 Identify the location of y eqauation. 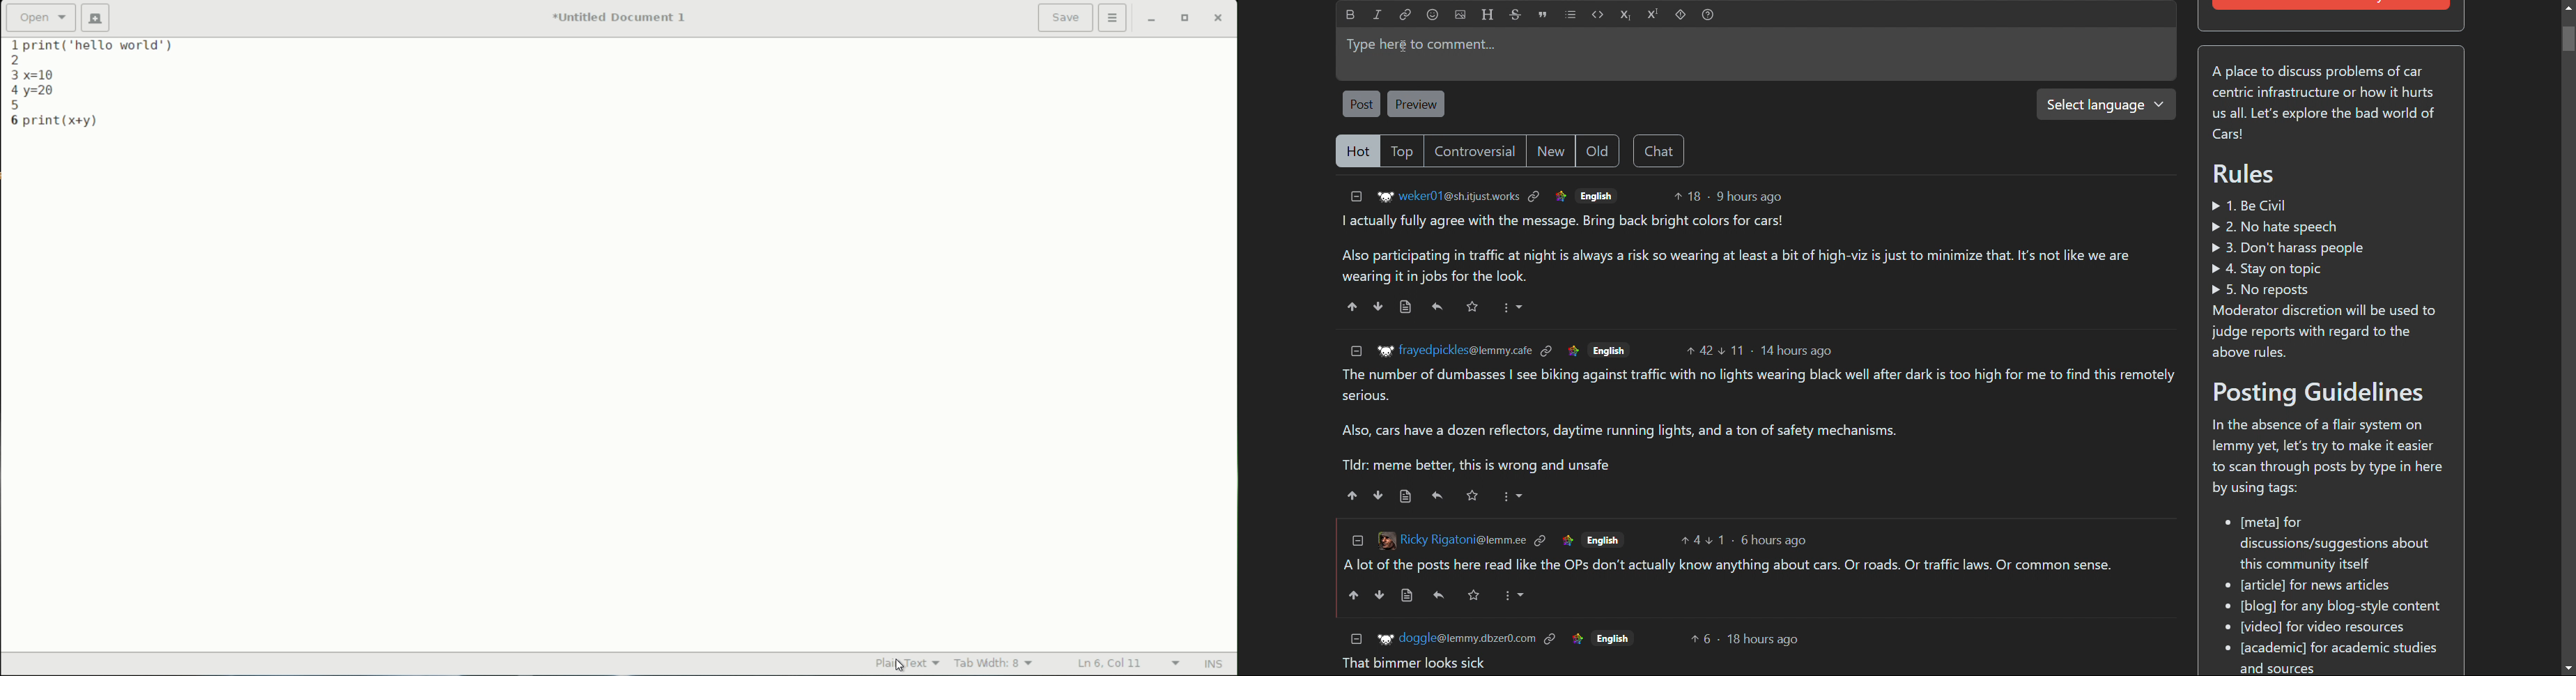
(45, 93).